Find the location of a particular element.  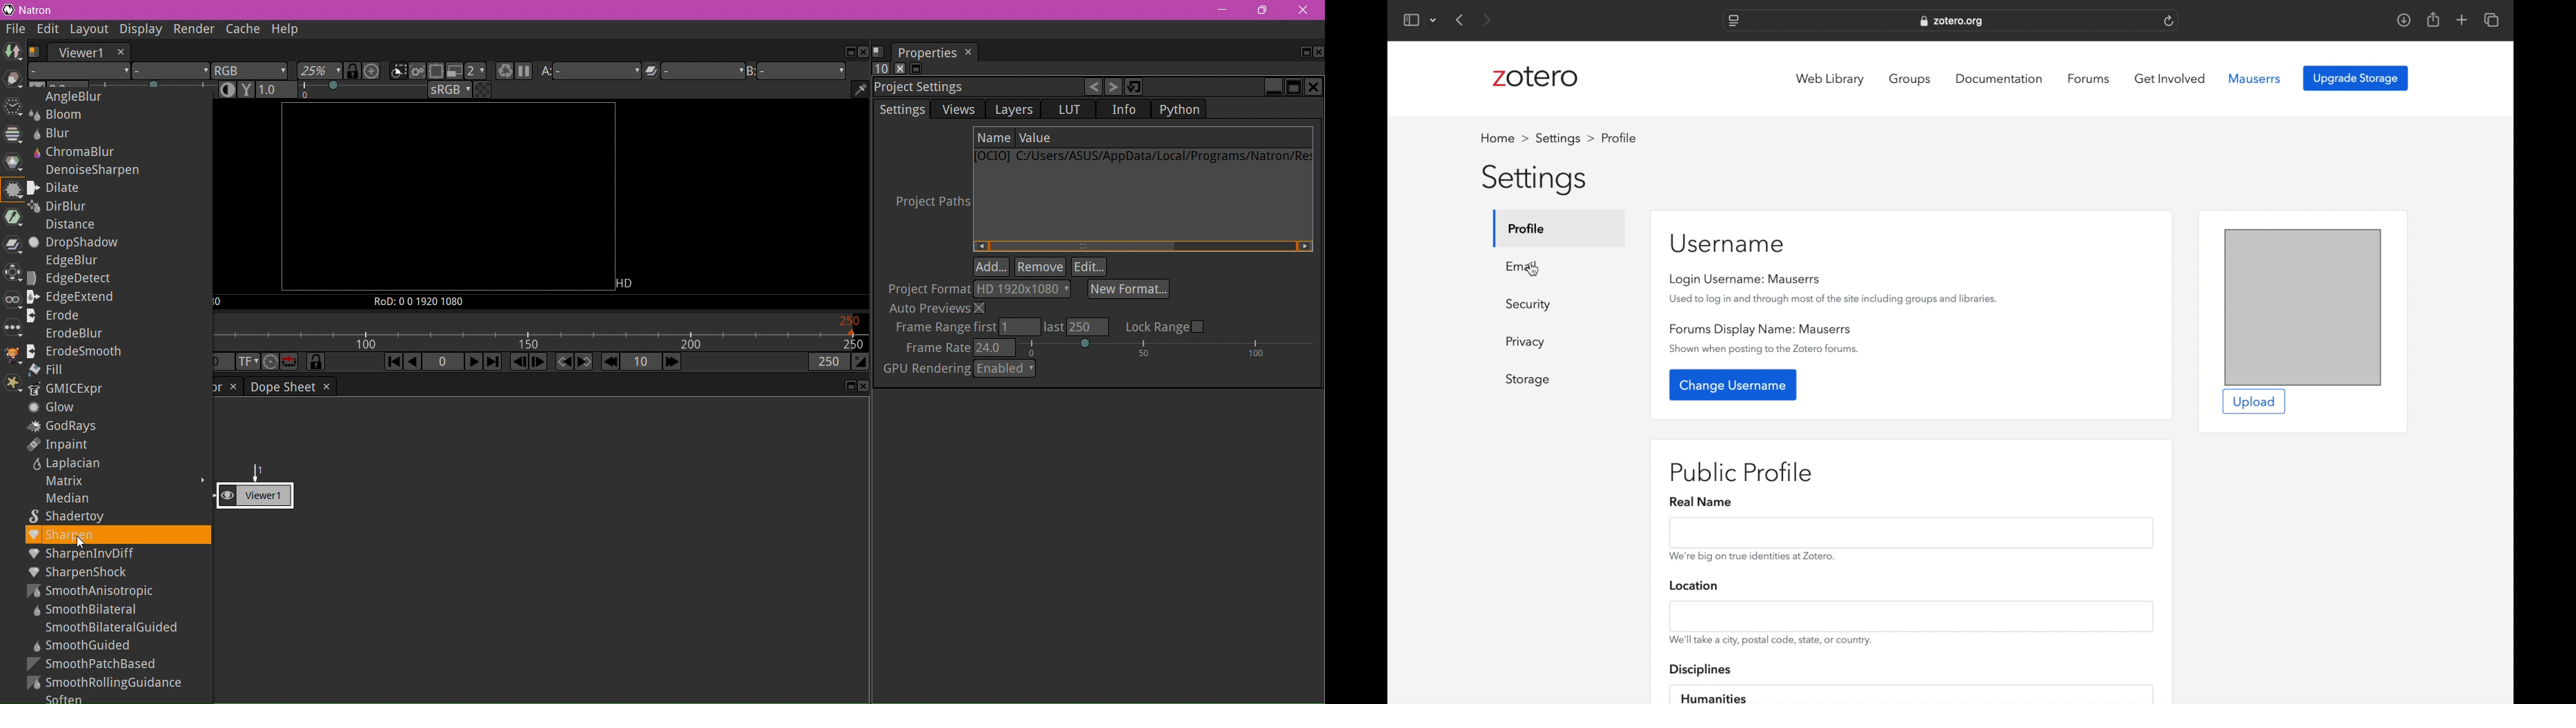

Median is located at coordinates (62, 499).